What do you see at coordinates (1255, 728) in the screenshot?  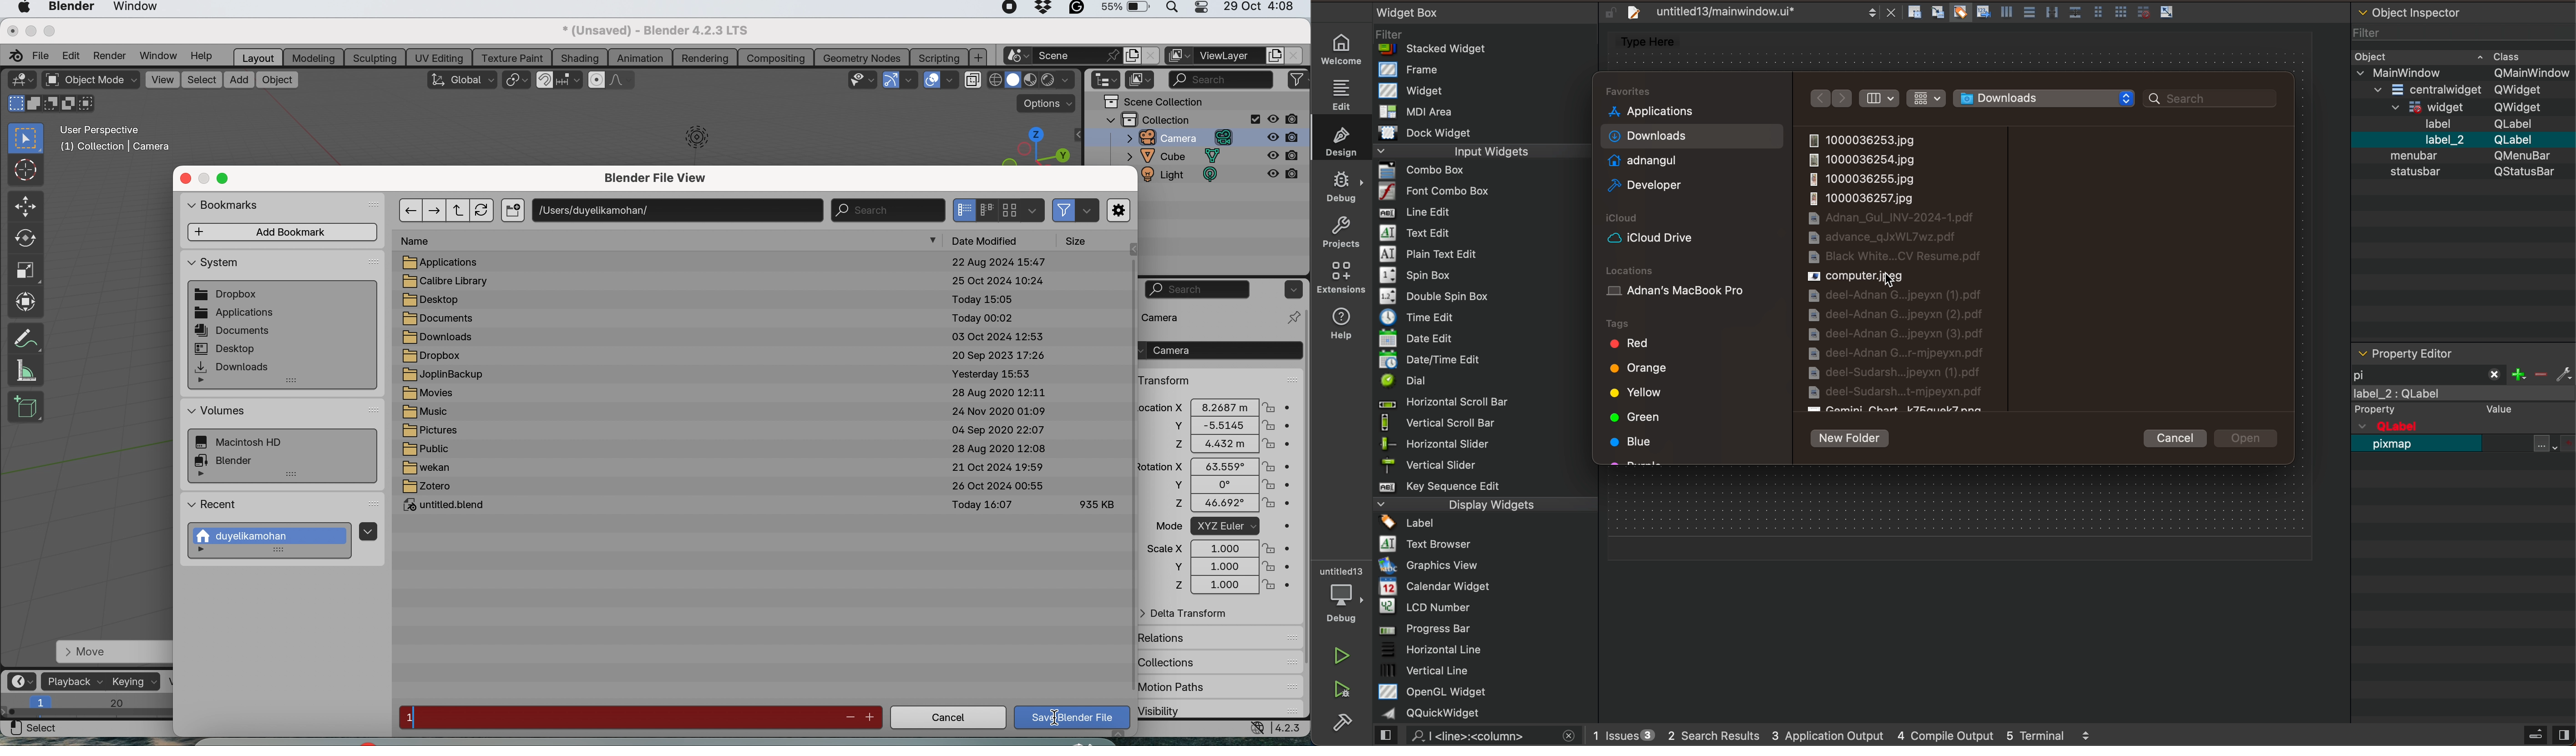 I see `network settings` at bounding box center [1255, 728].